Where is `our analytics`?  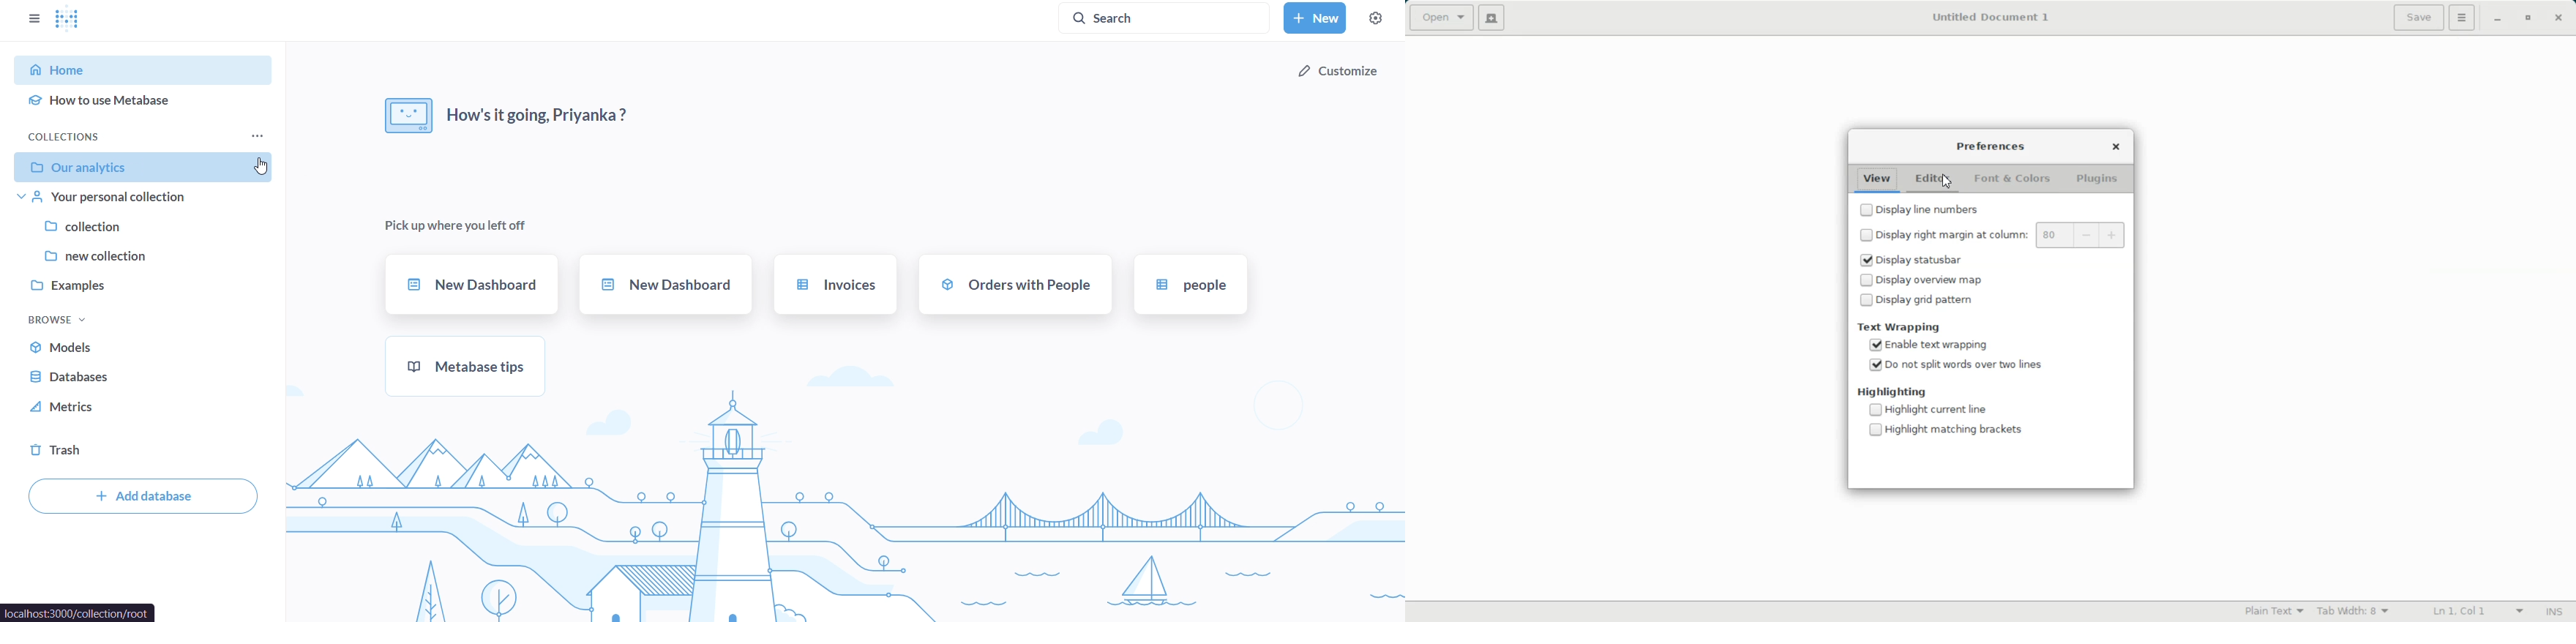
our analytics is located at coordinates (151, 168).